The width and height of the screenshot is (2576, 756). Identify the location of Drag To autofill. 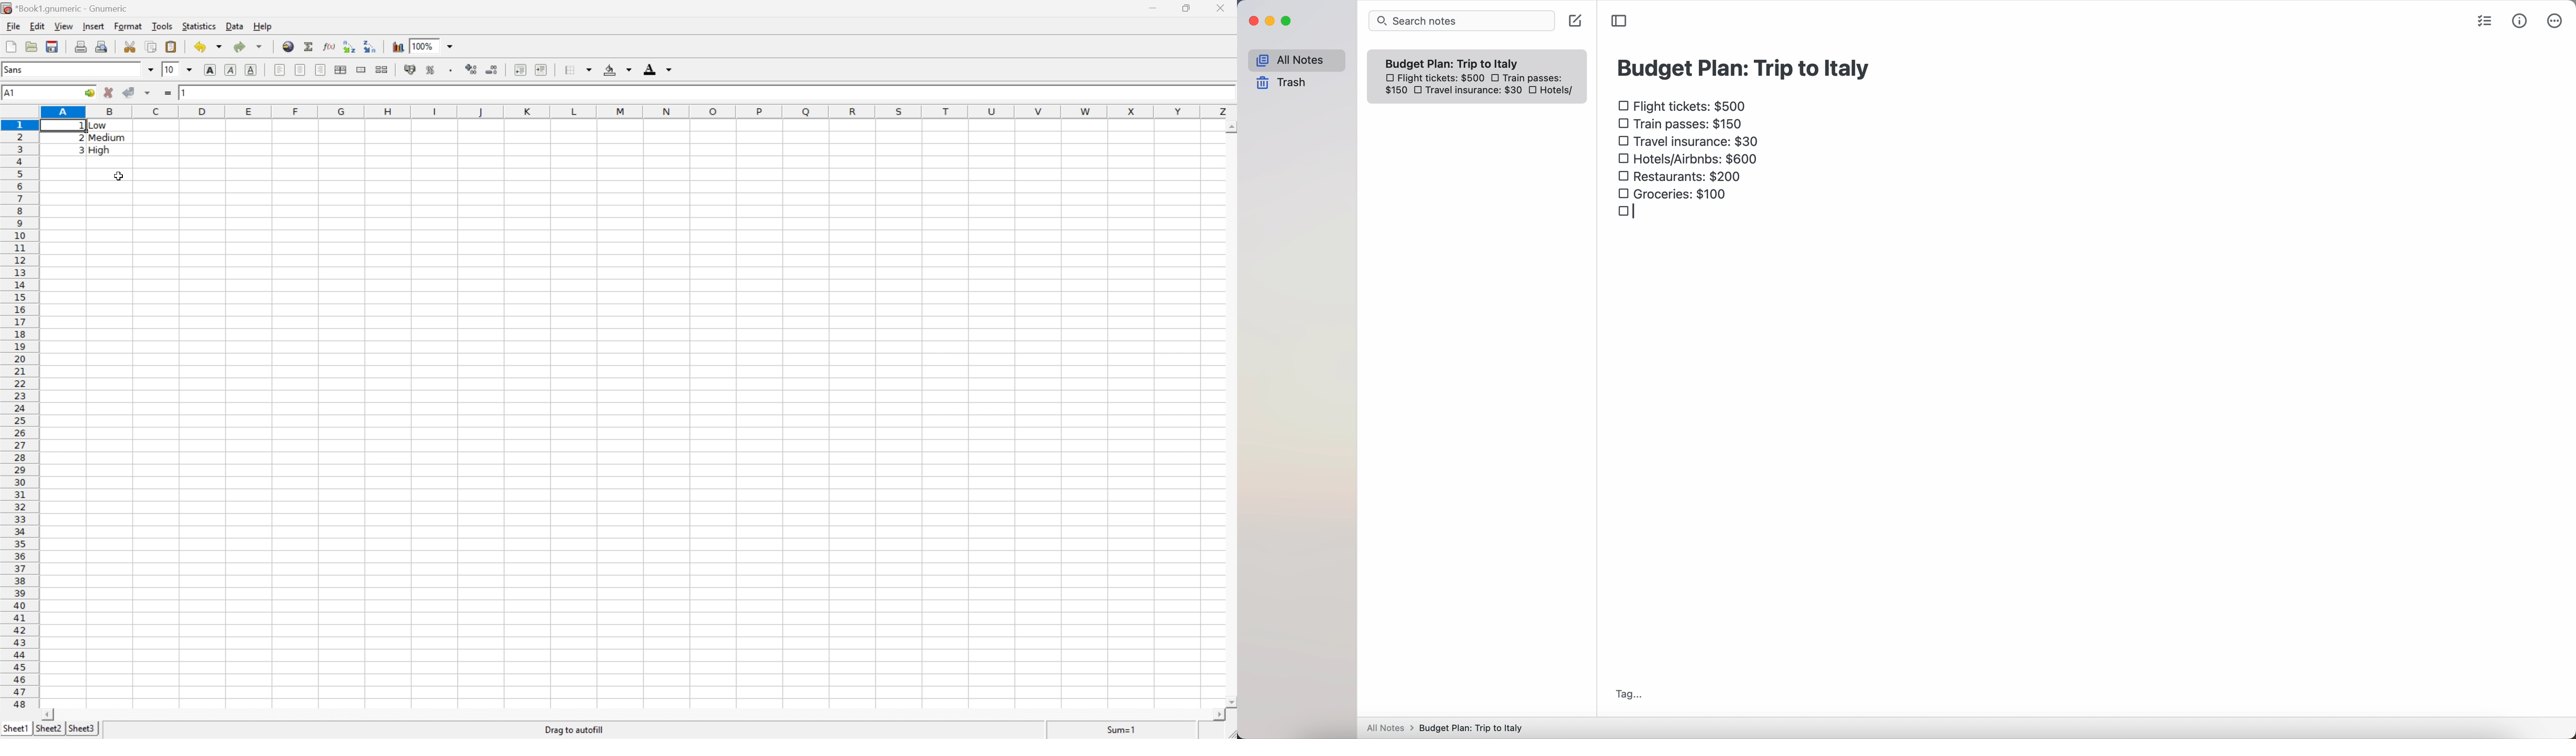
(573, 729).